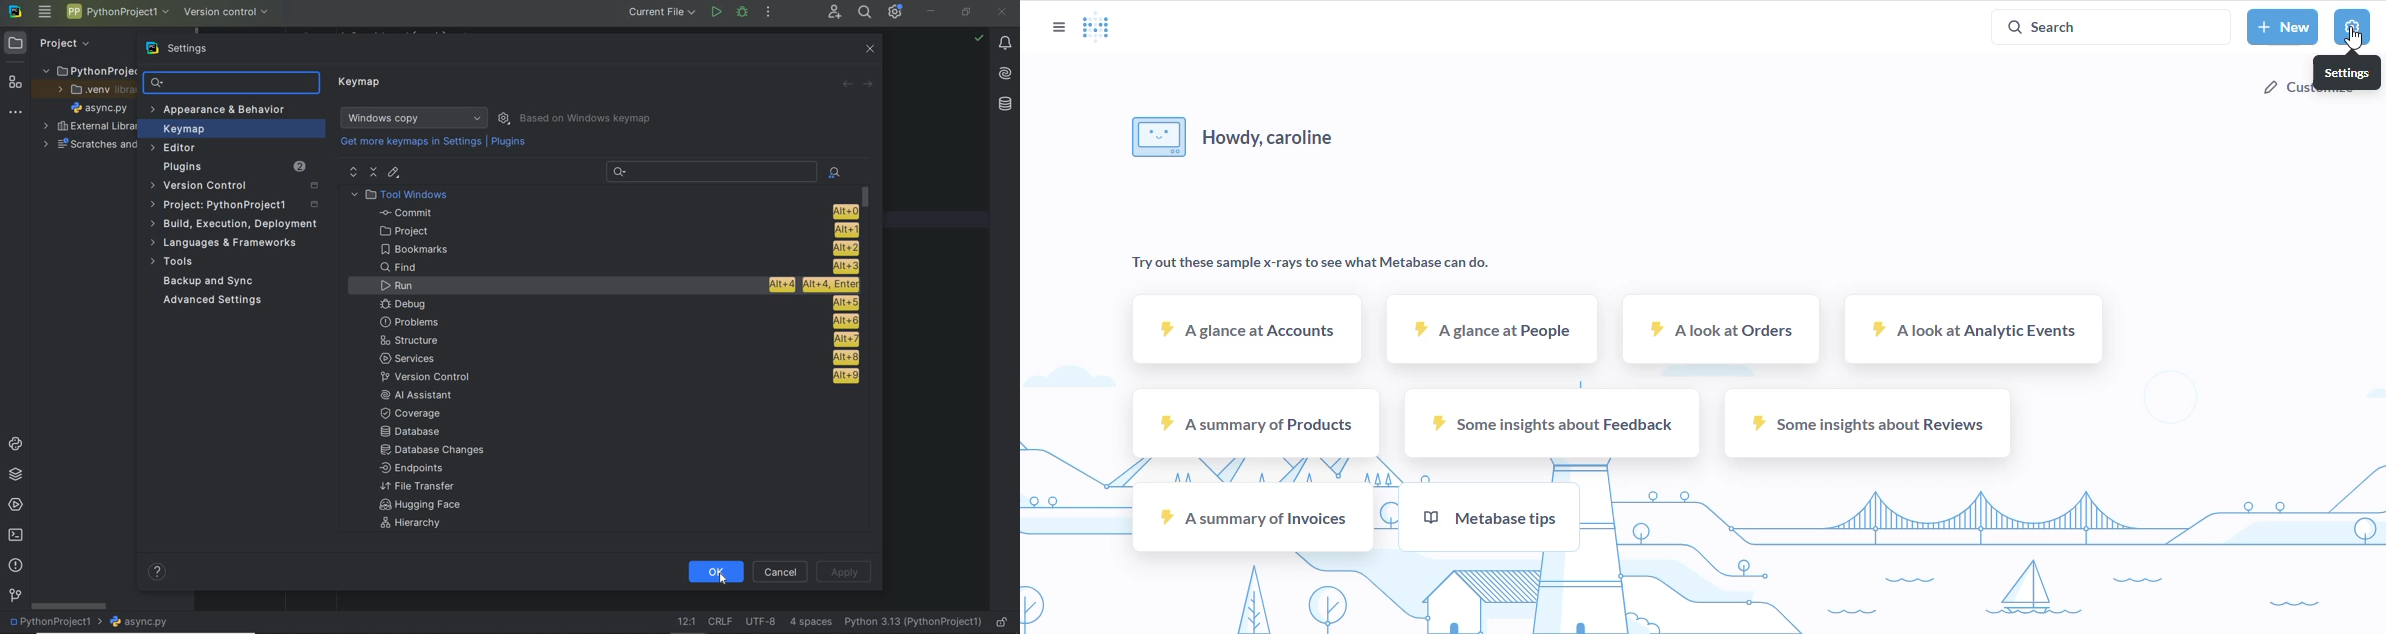  Describe the element at coordinates (1006, 44) in the screenshot. I see `notifications` at that location.